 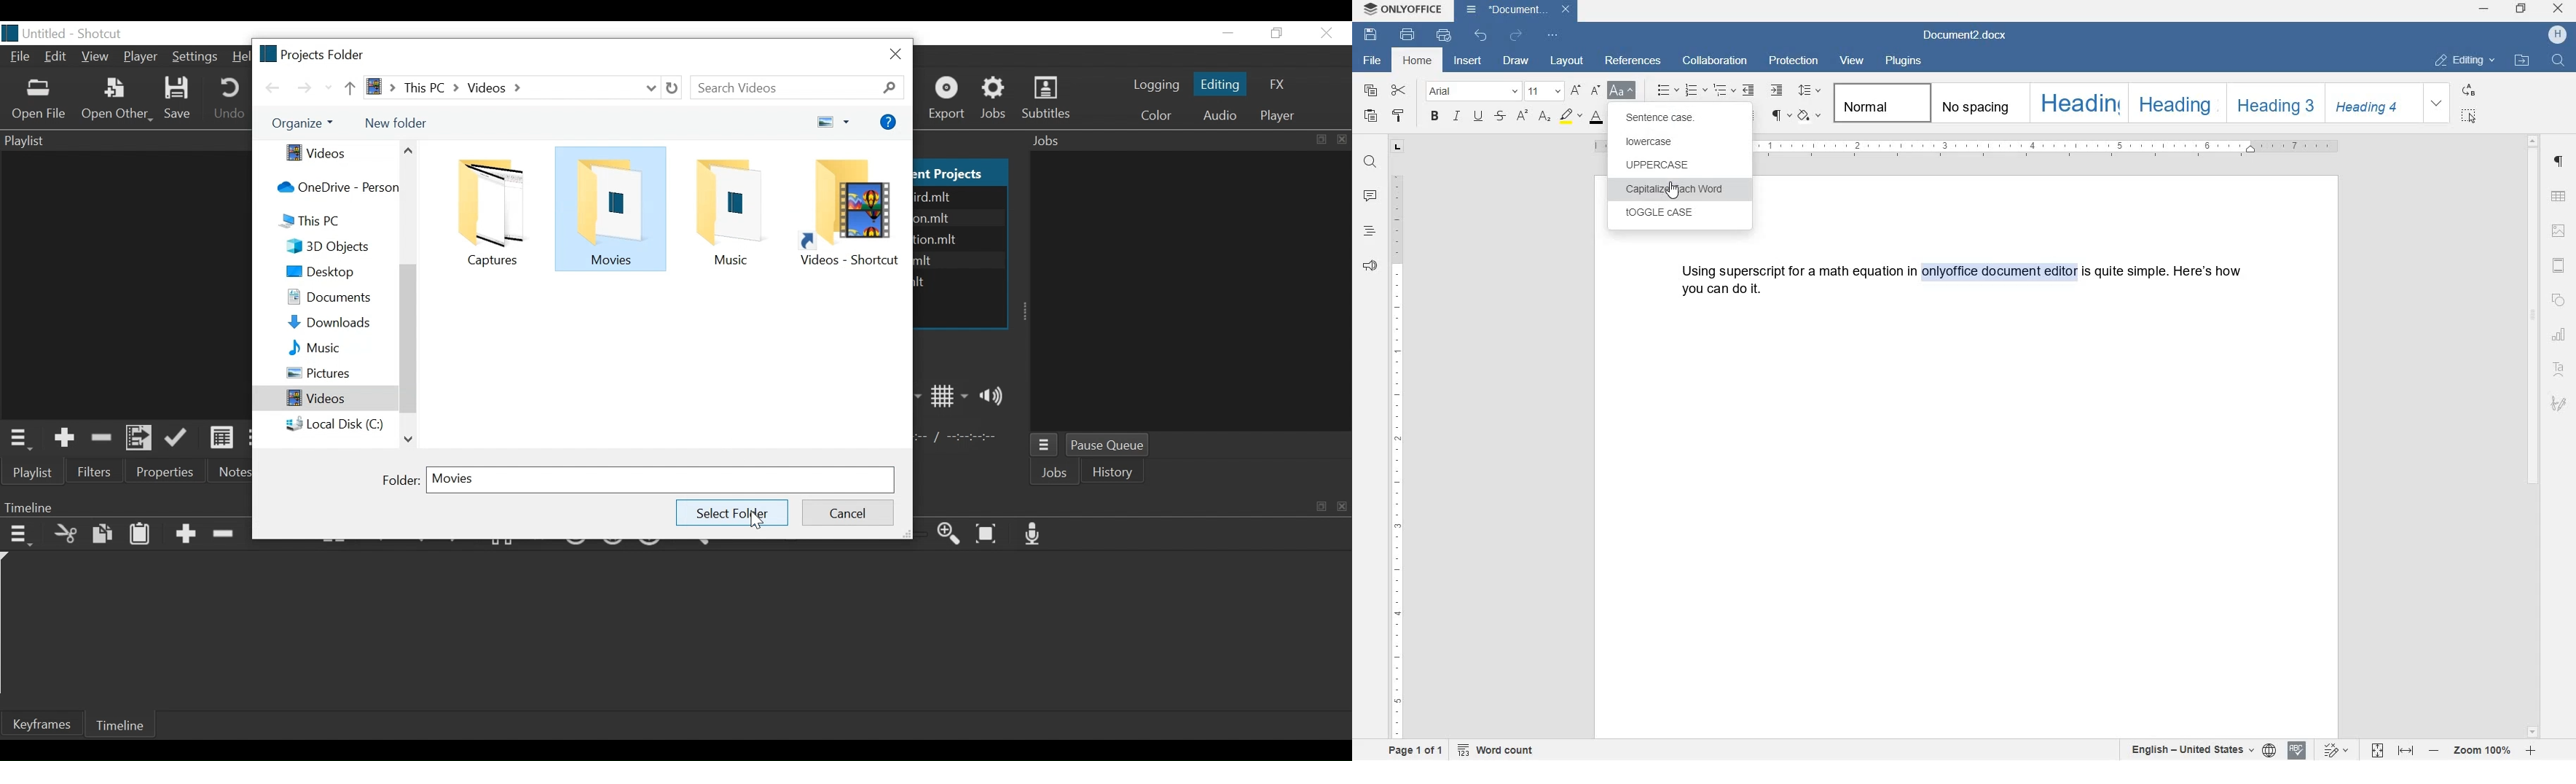 I want to click on minimize, so click(x=2483, y=9).